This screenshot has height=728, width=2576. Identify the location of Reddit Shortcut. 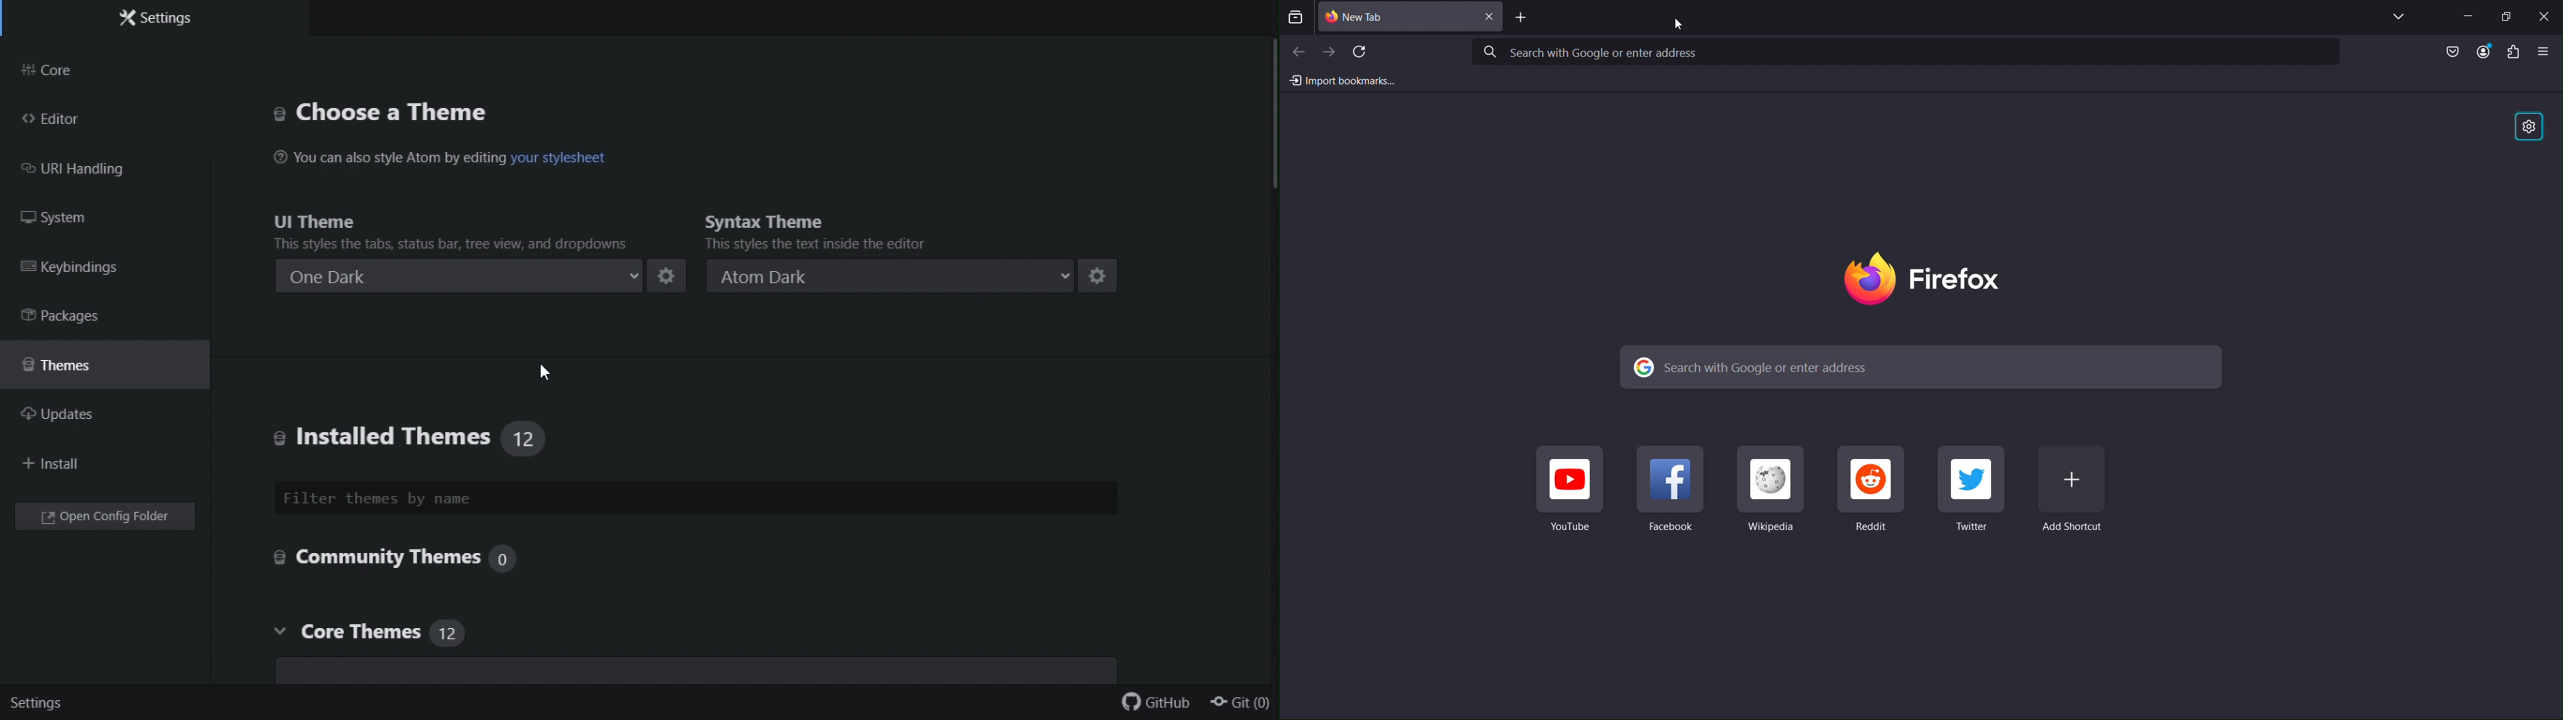
(1876, 495).